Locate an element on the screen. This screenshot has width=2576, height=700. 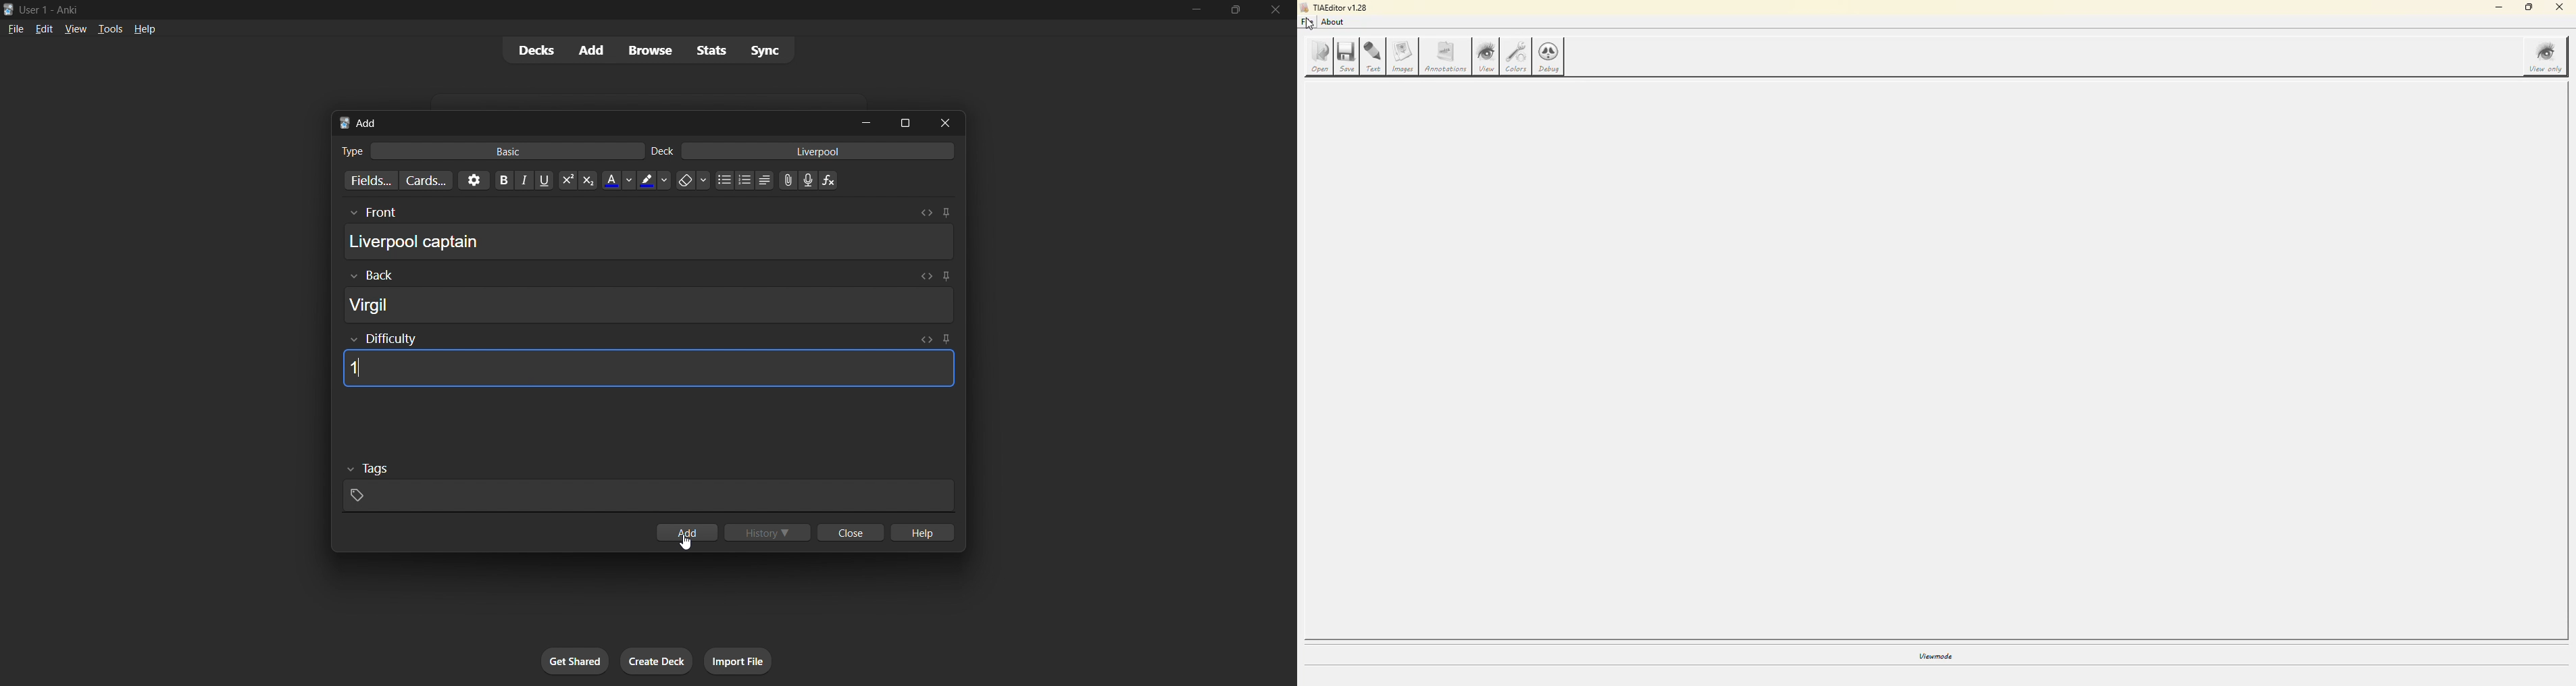
add title bar is located at coordinates (367, 123).